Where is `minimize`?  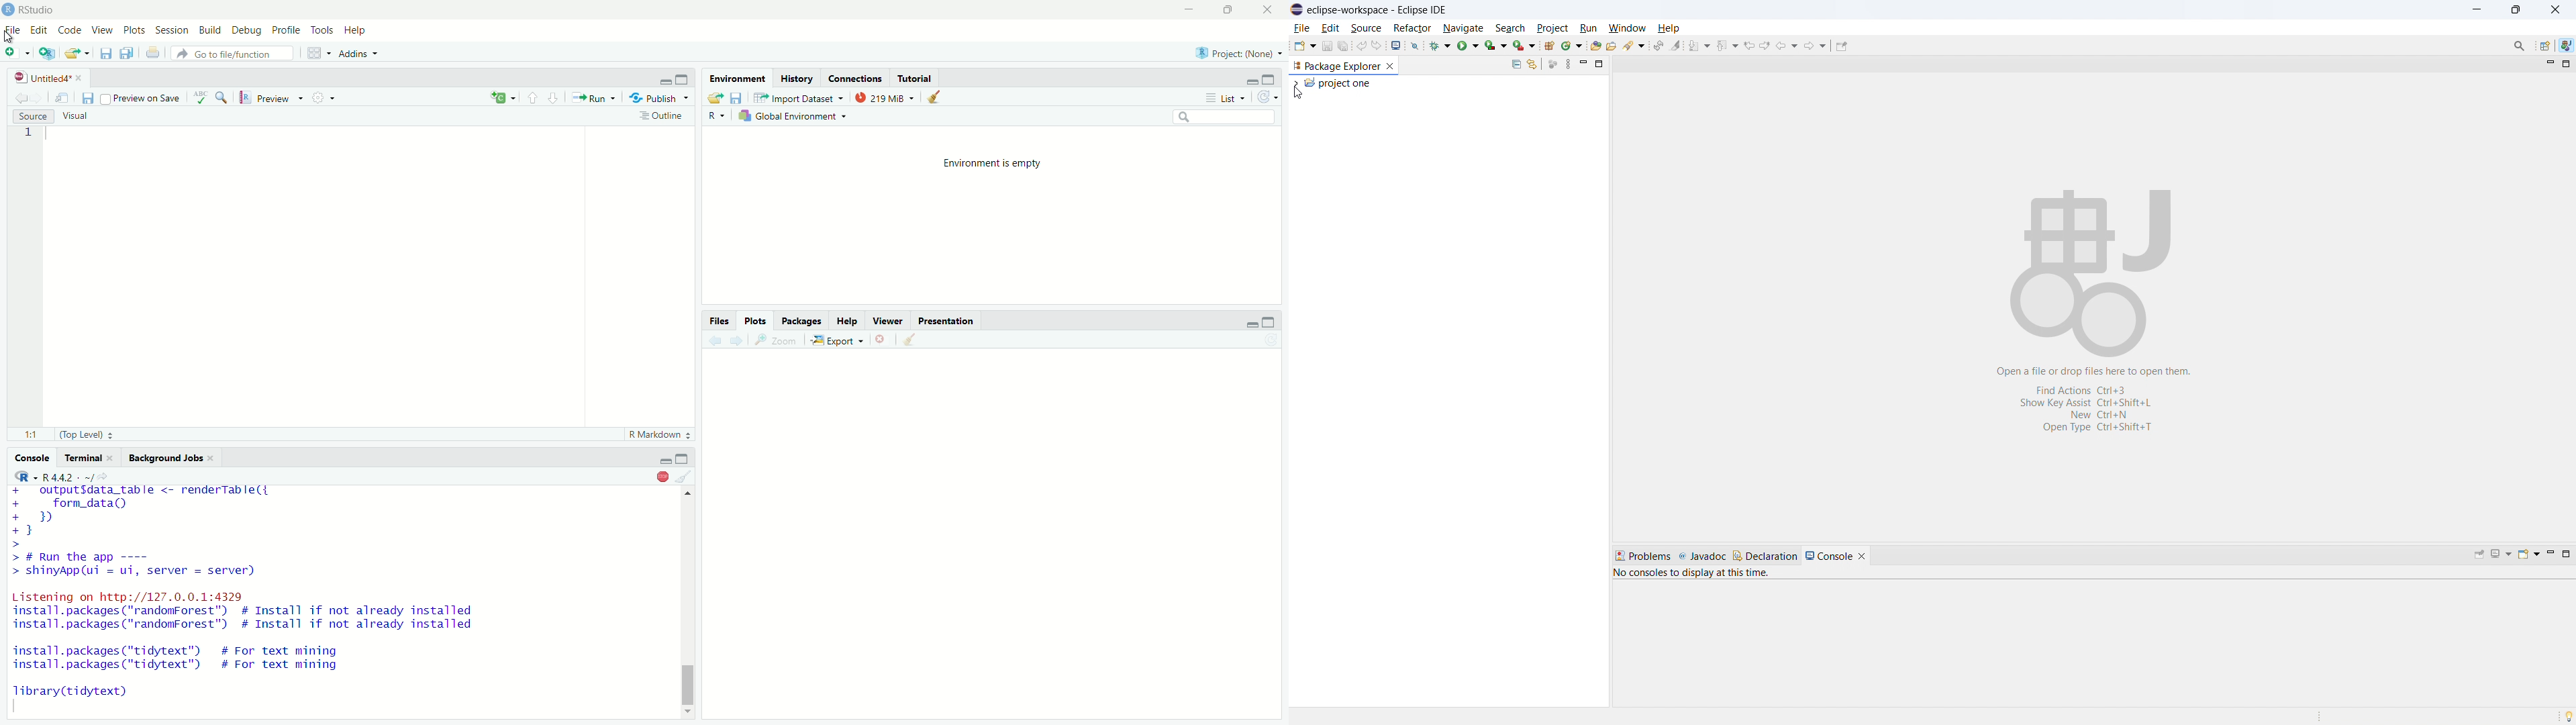 minimize is located at coordinates (1250, 321).